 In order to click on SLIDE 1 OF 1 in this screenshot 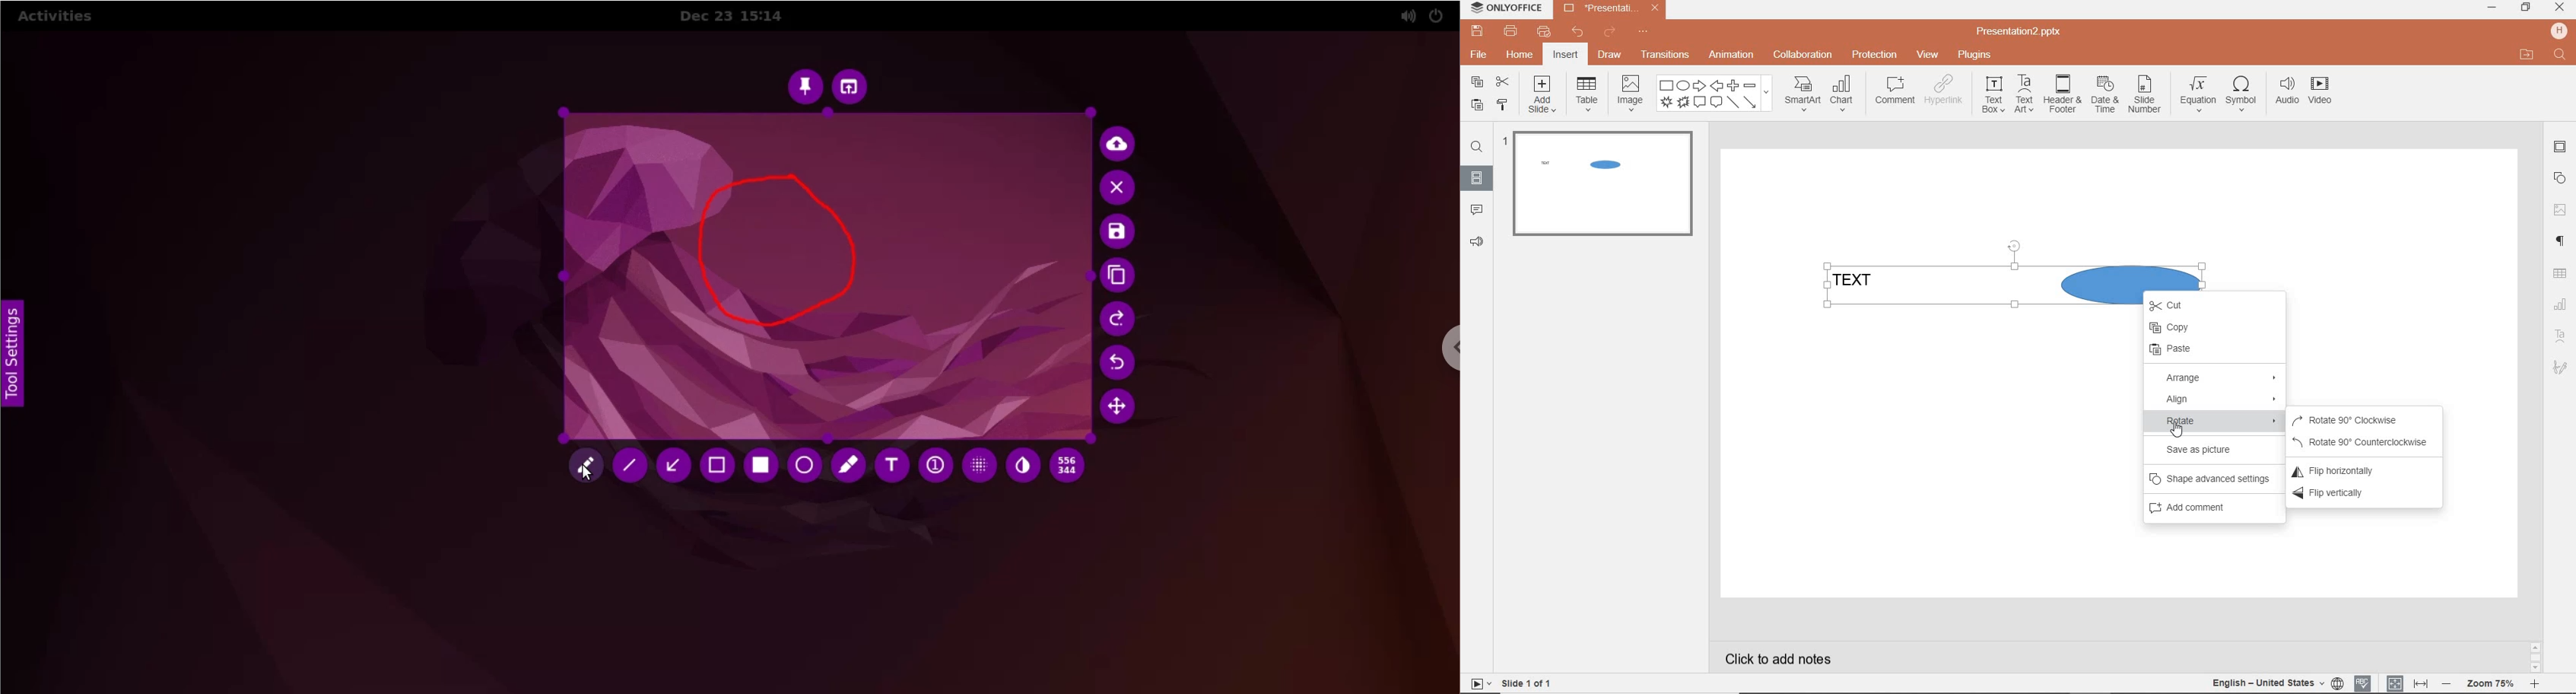, I will do `click(1512, 683)`.